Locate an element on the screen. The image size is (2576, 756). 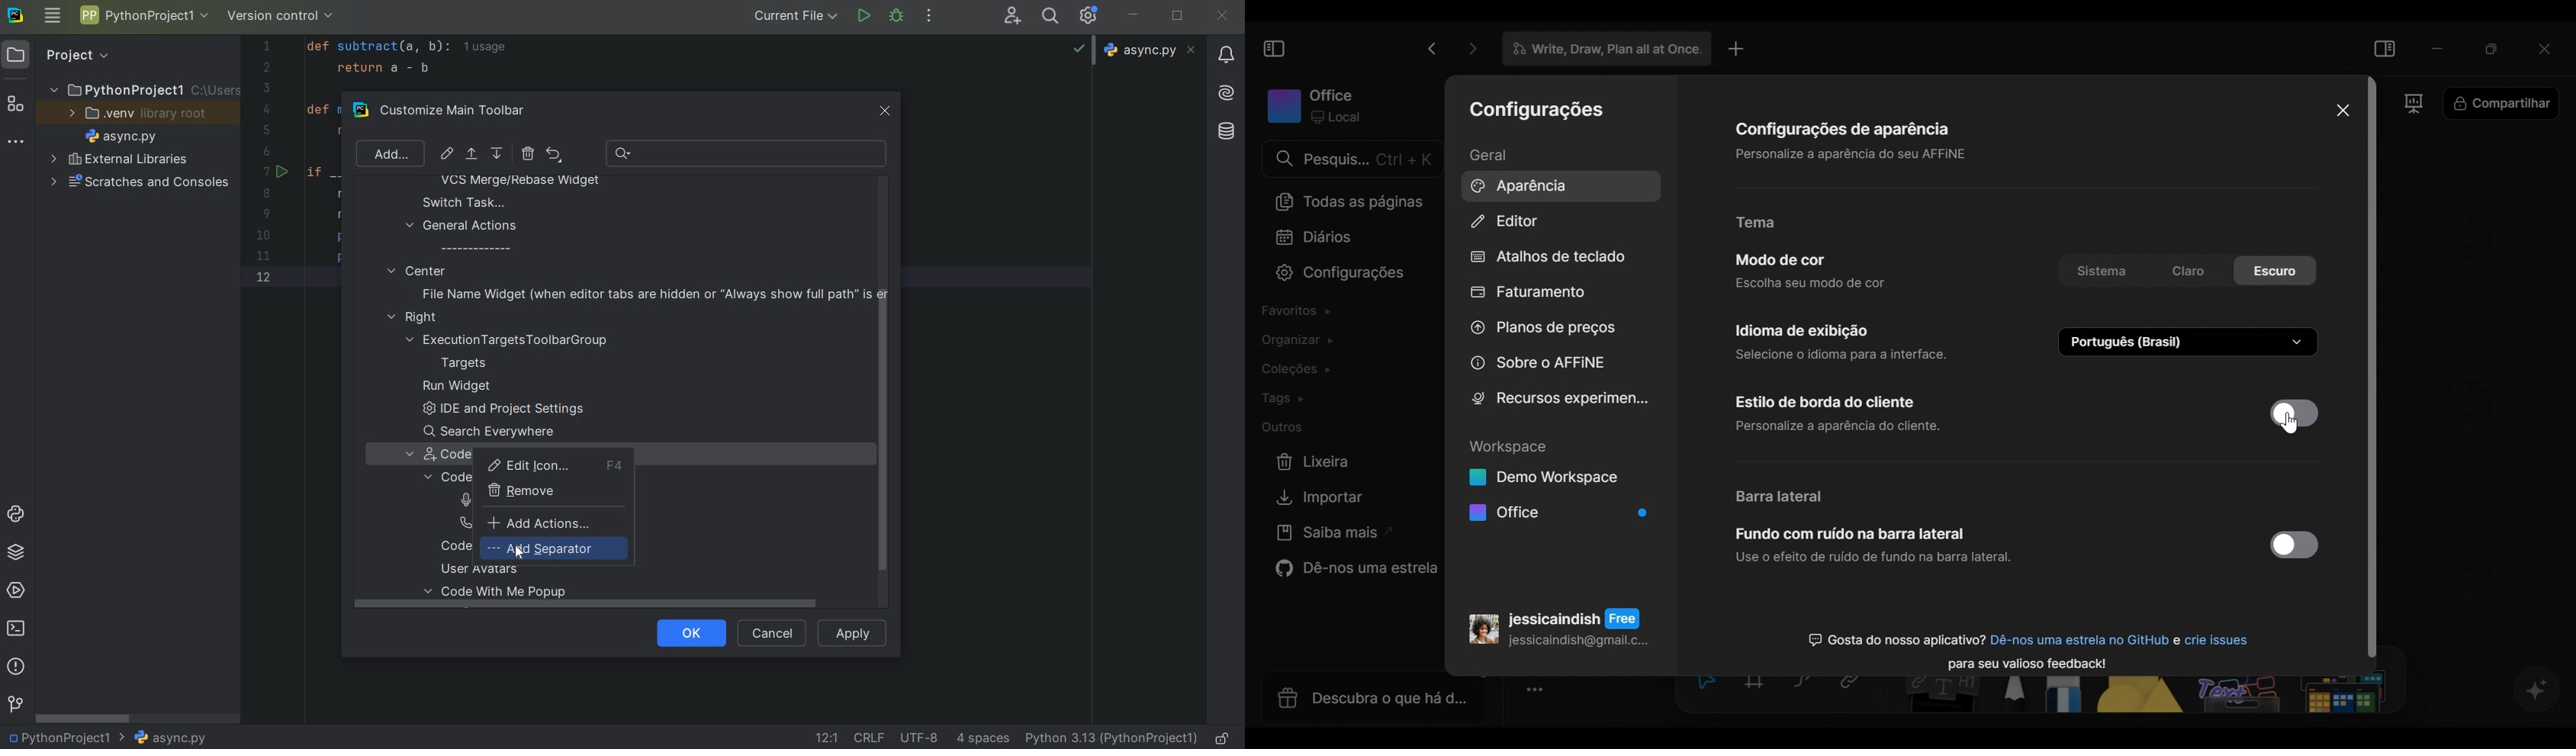
cancel is located at coordinates (769, 634).